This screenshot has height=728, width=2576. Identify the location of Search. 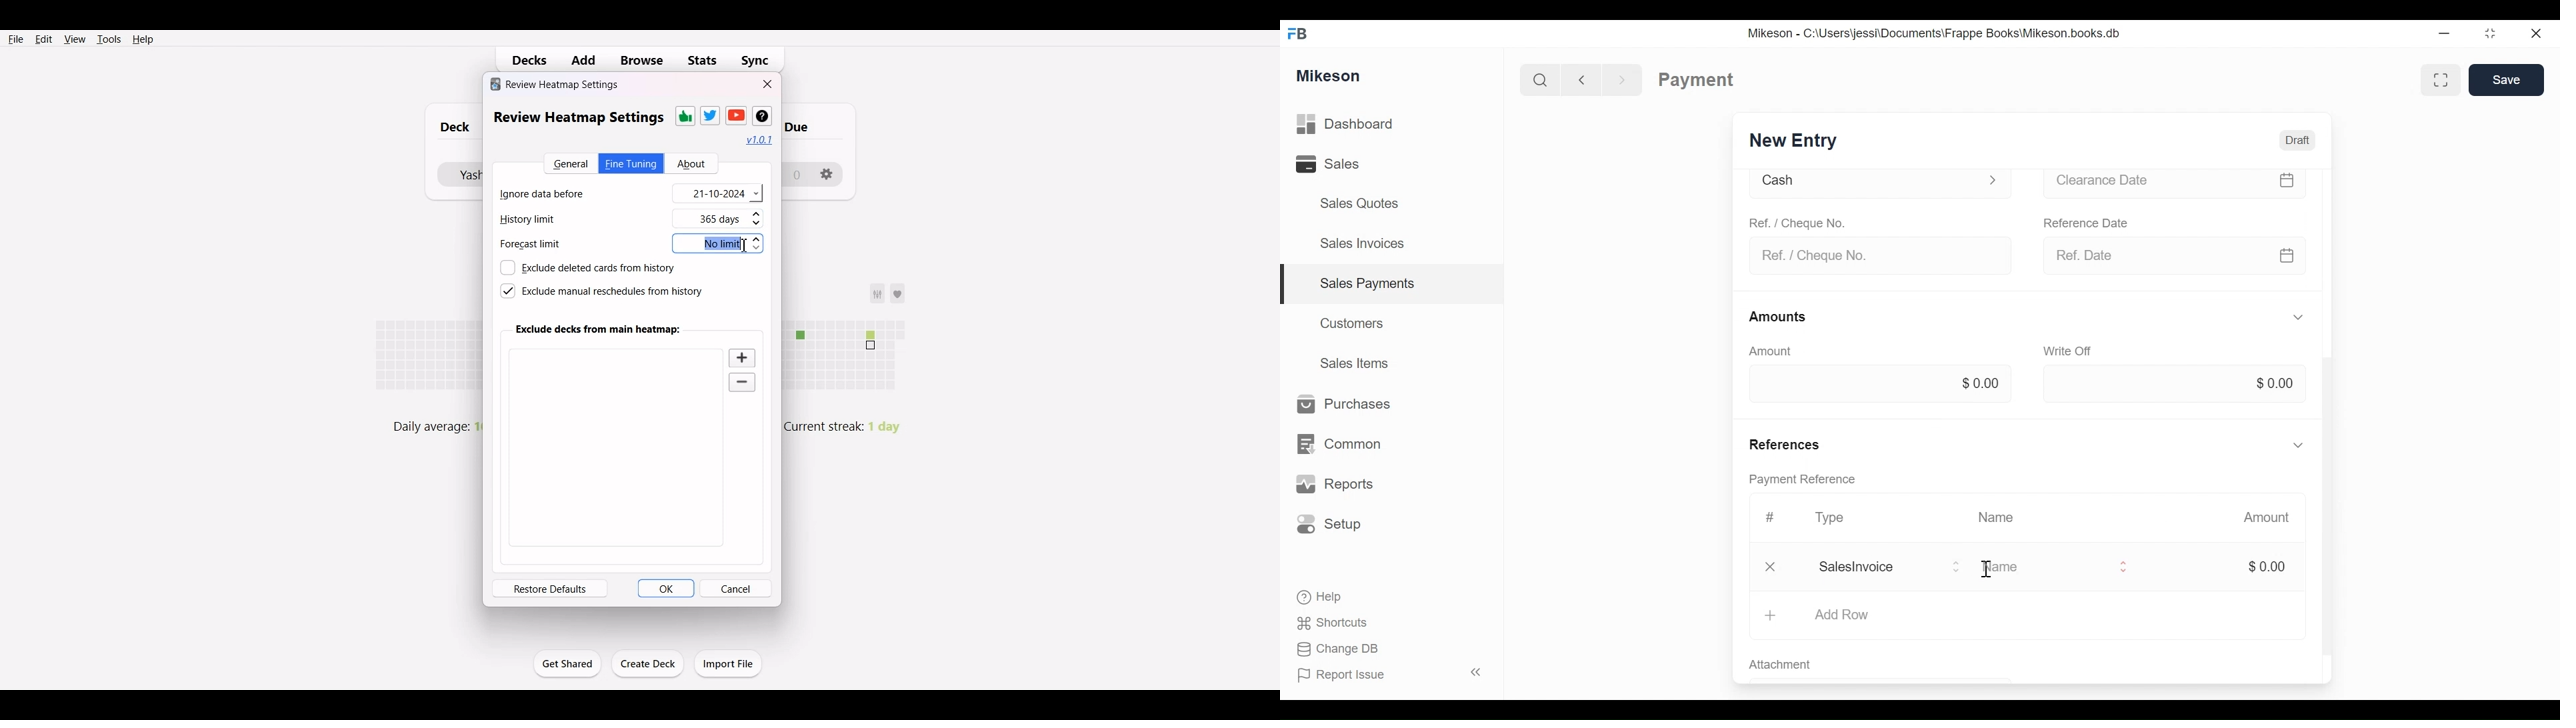
(1536, 79).